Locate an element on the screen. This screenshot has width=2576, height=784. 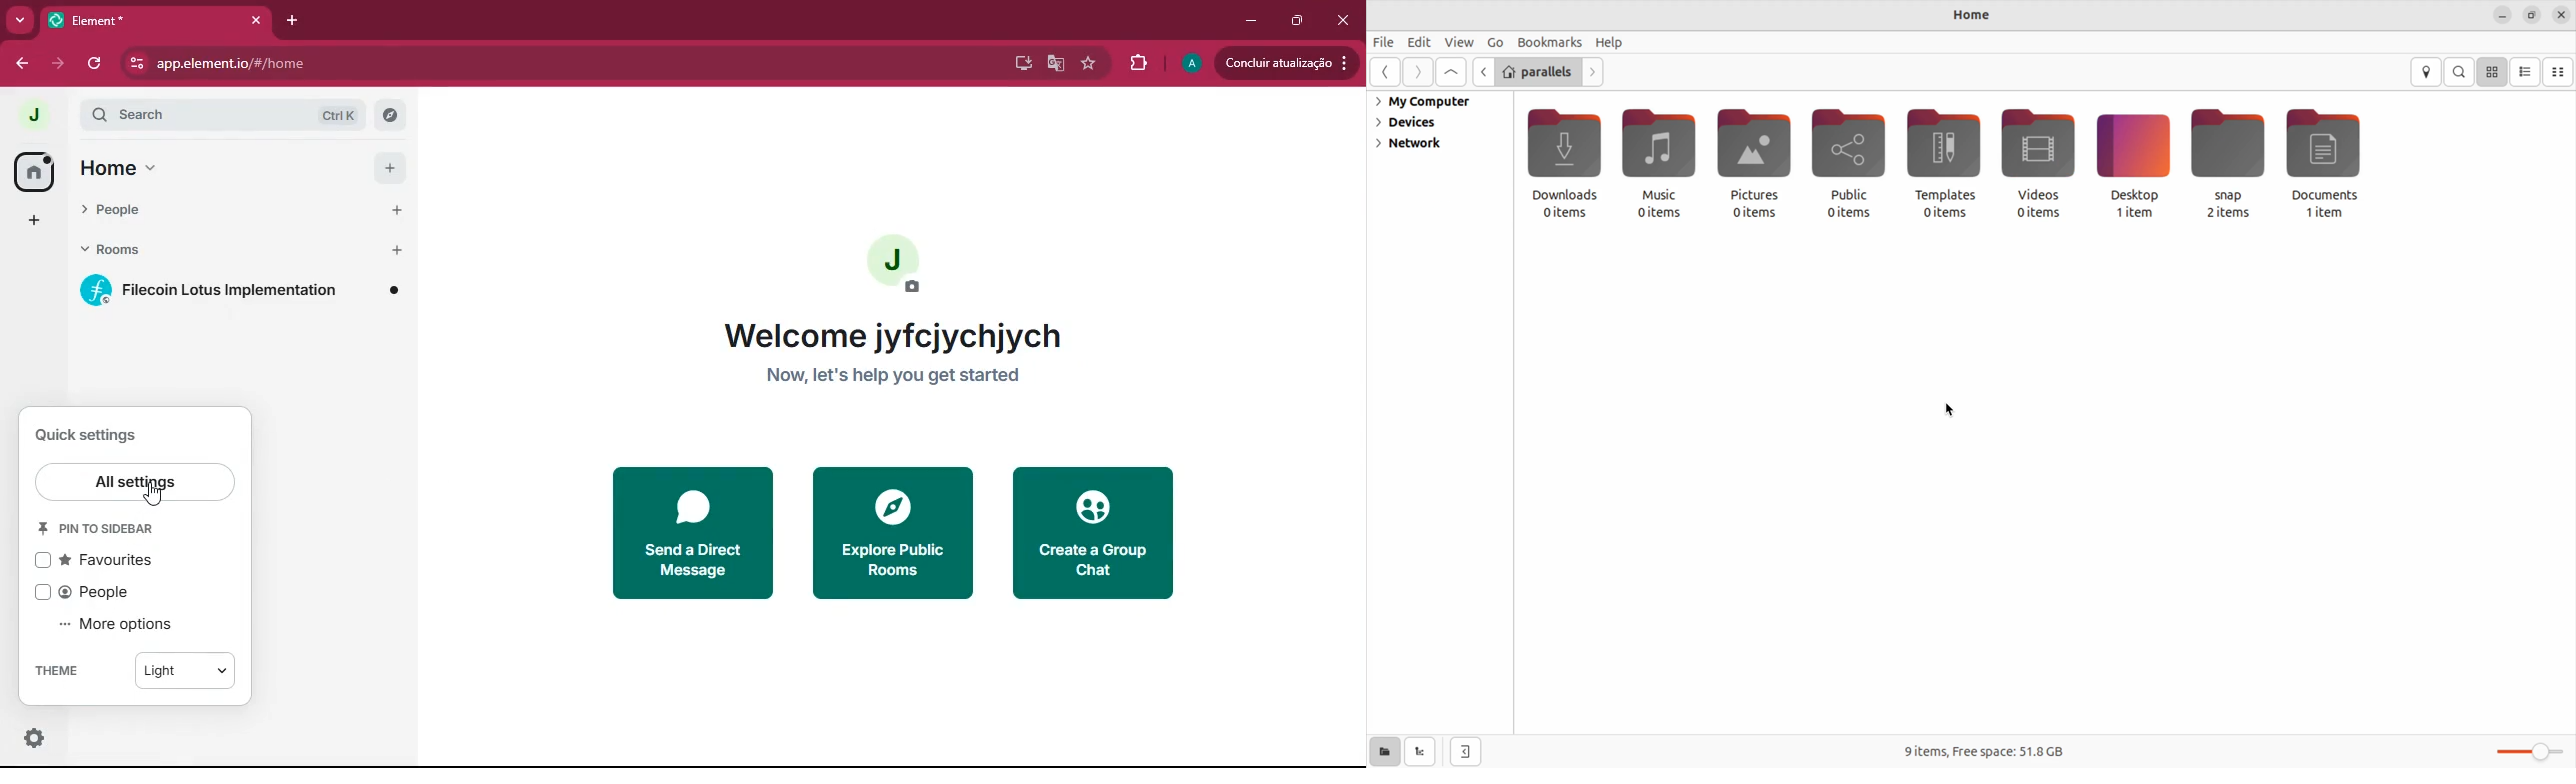
Element* is located at coordinates (137, 19).